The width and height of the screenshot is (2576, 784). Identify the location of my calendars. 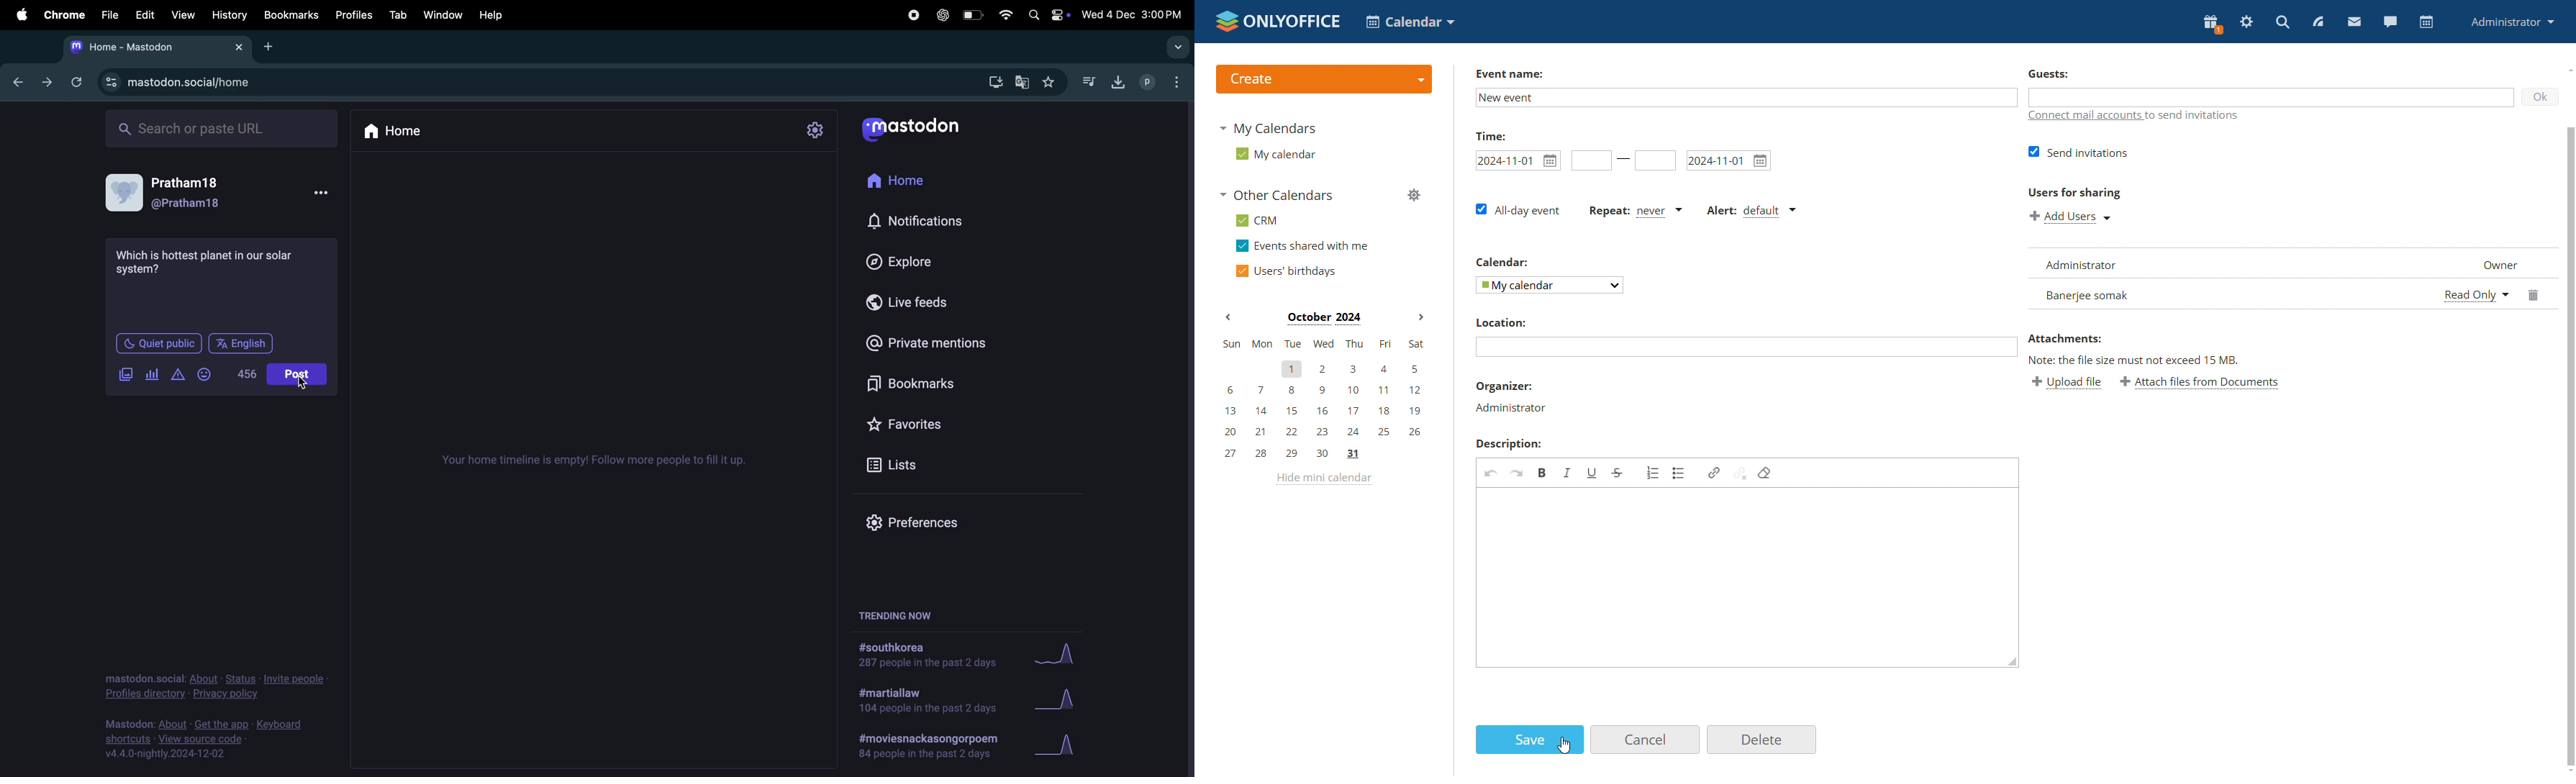
(1274, 130).